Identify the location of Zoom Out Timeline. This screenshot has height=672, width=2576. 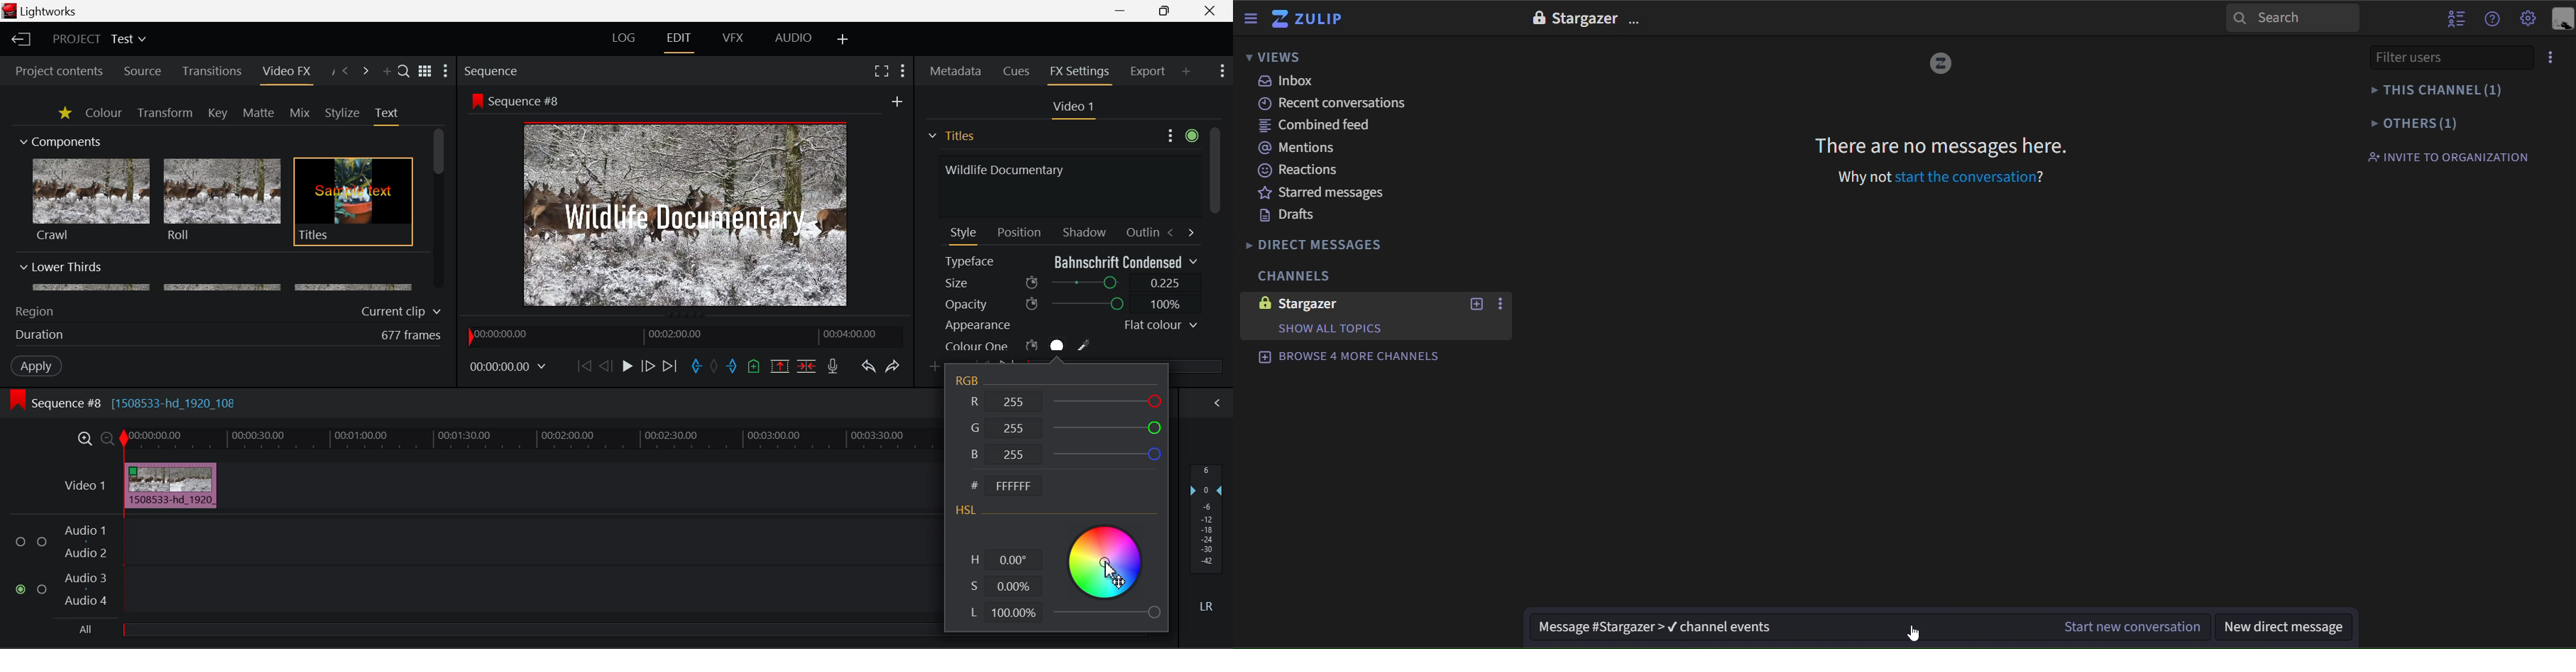
(108, 440).